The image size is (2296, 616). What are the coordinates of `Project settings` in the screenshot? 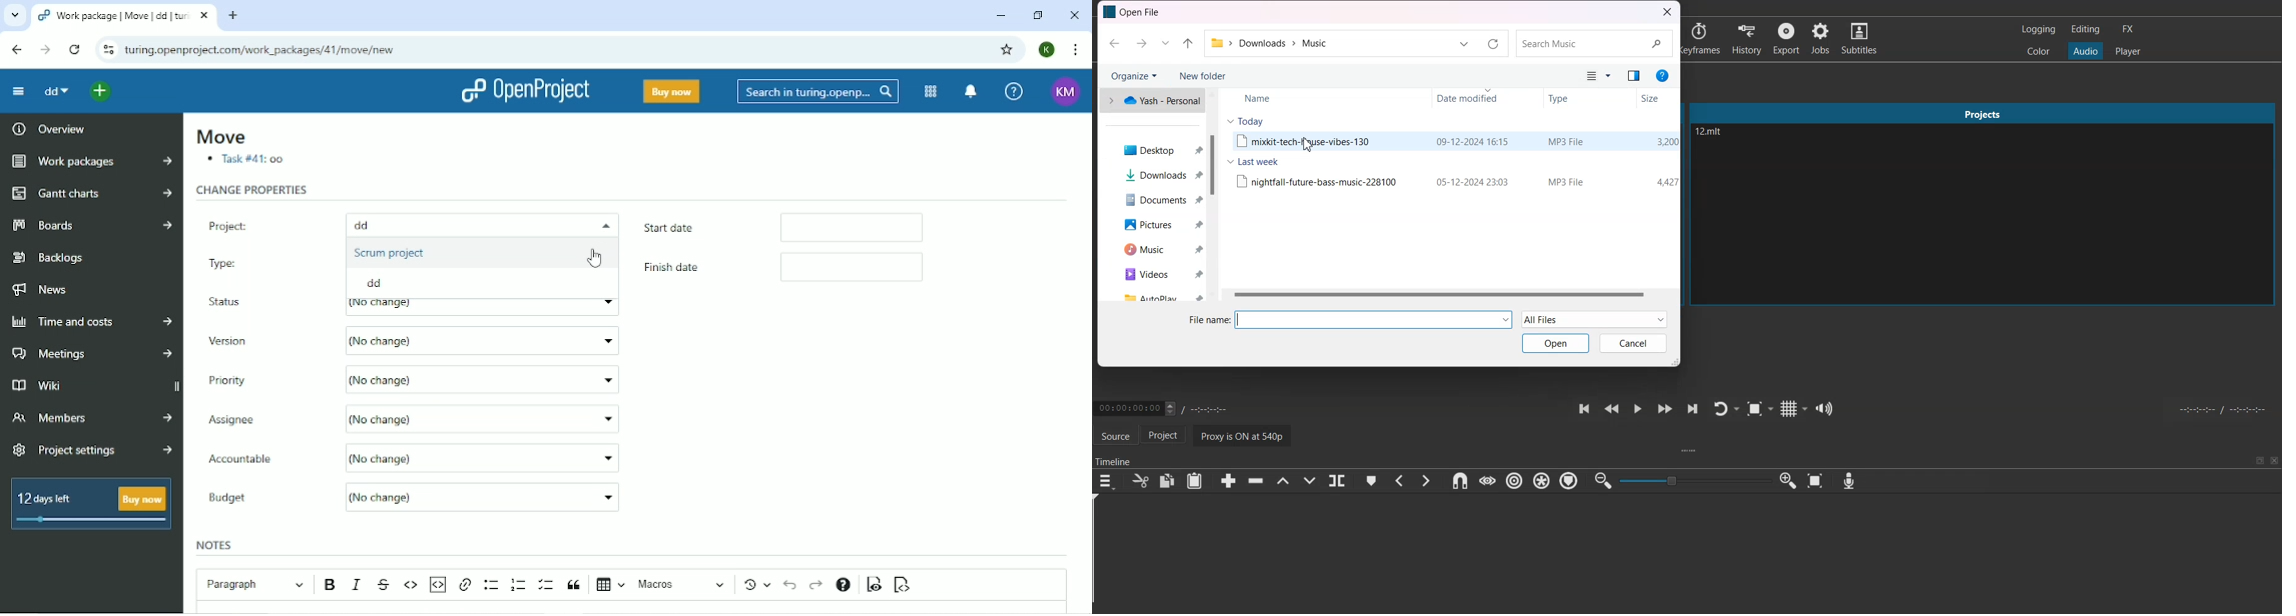 It's located at (92, 451).